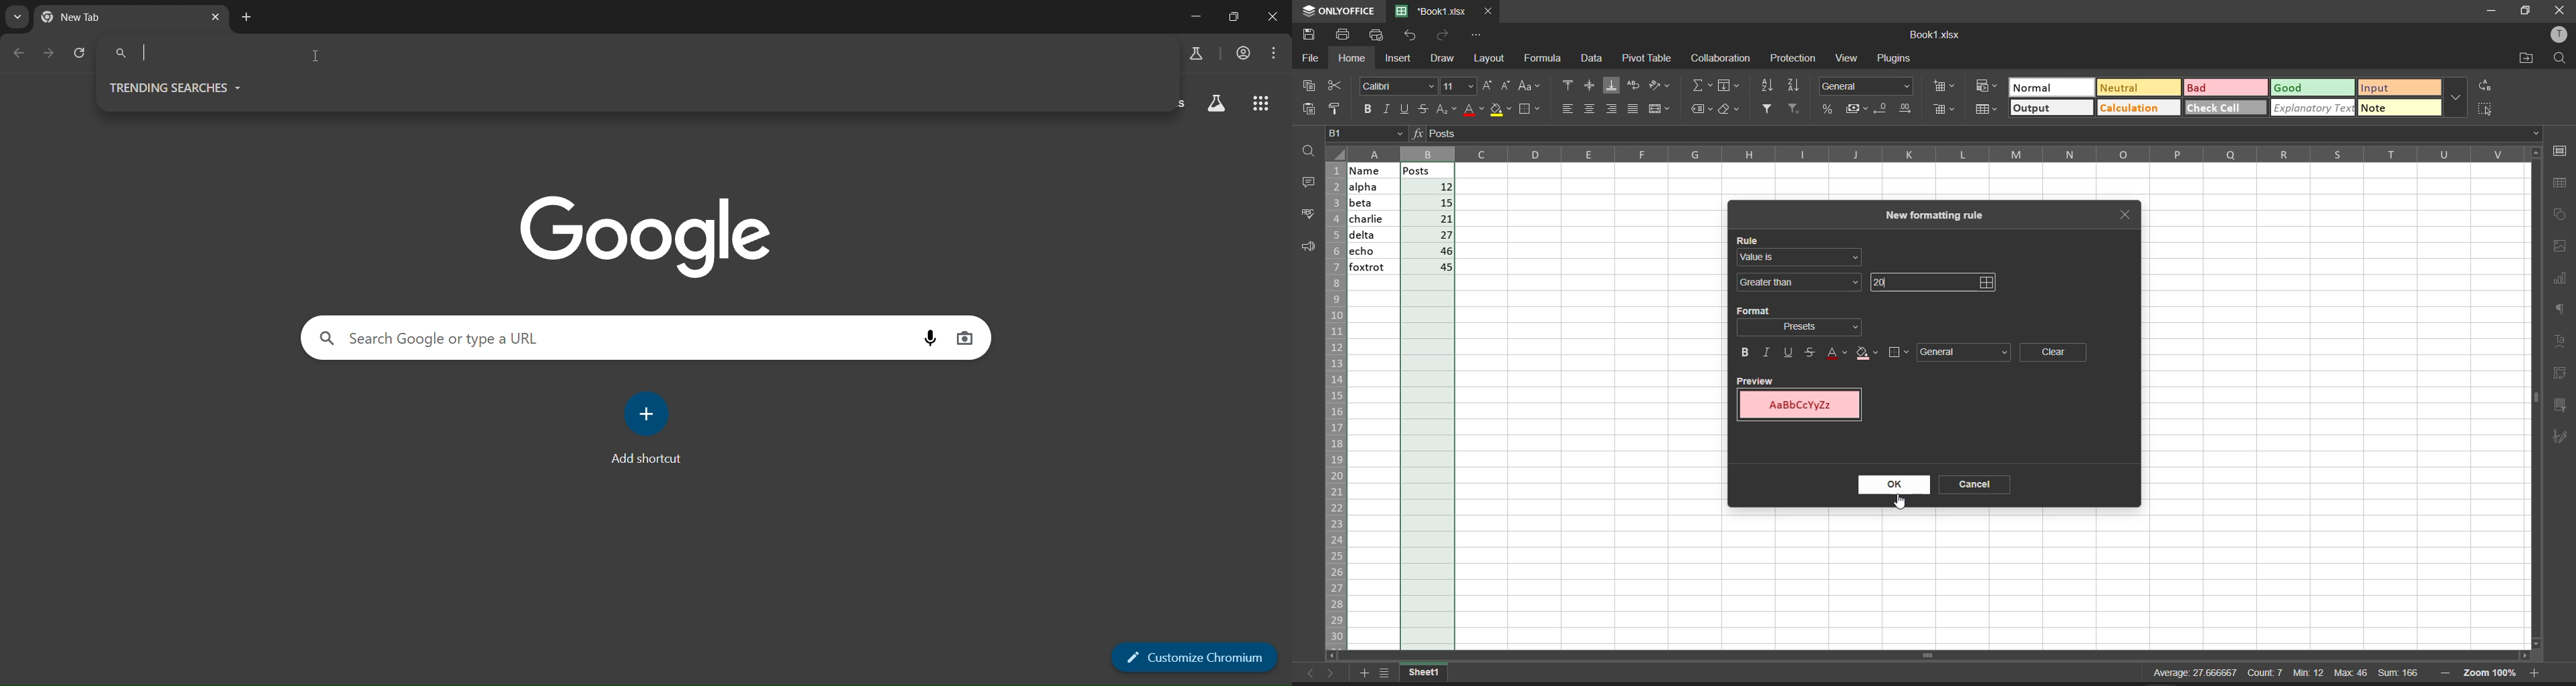  Describe the element at coordinates (1196, 55) in the screenshot. I see `search labs` at that location.